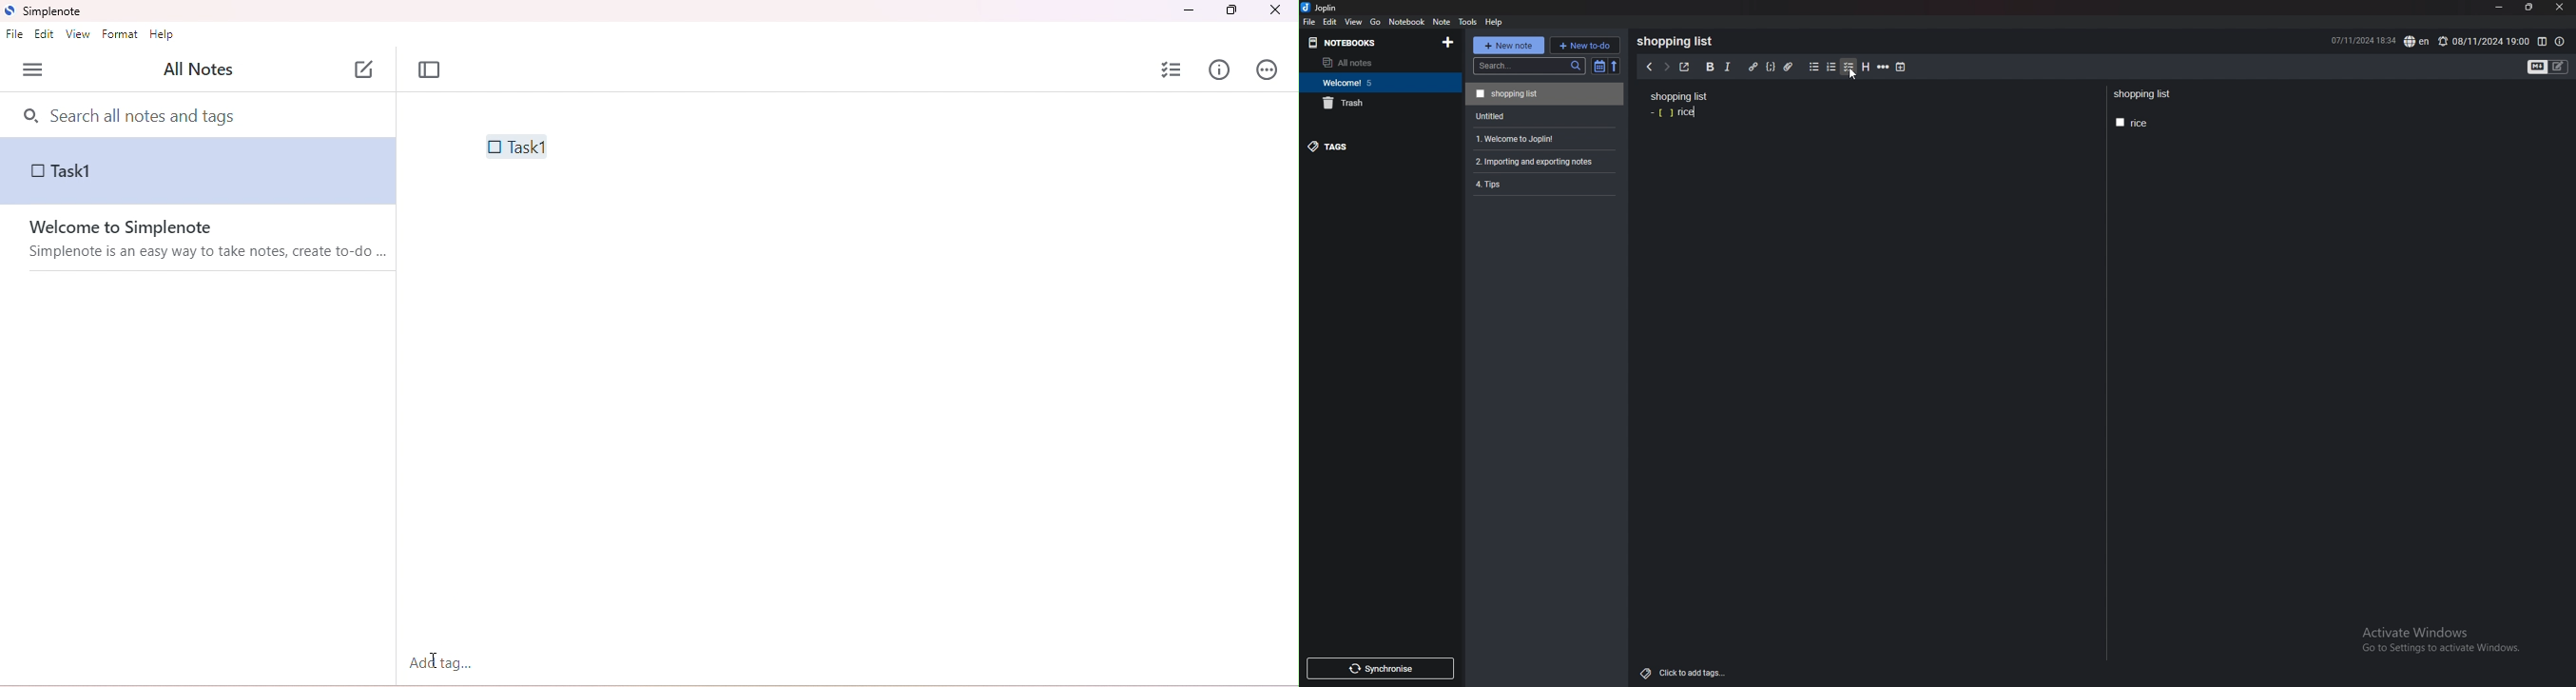 This screenshot has height=700, width=2576. I want to click on search bar, so click(1529, 66).